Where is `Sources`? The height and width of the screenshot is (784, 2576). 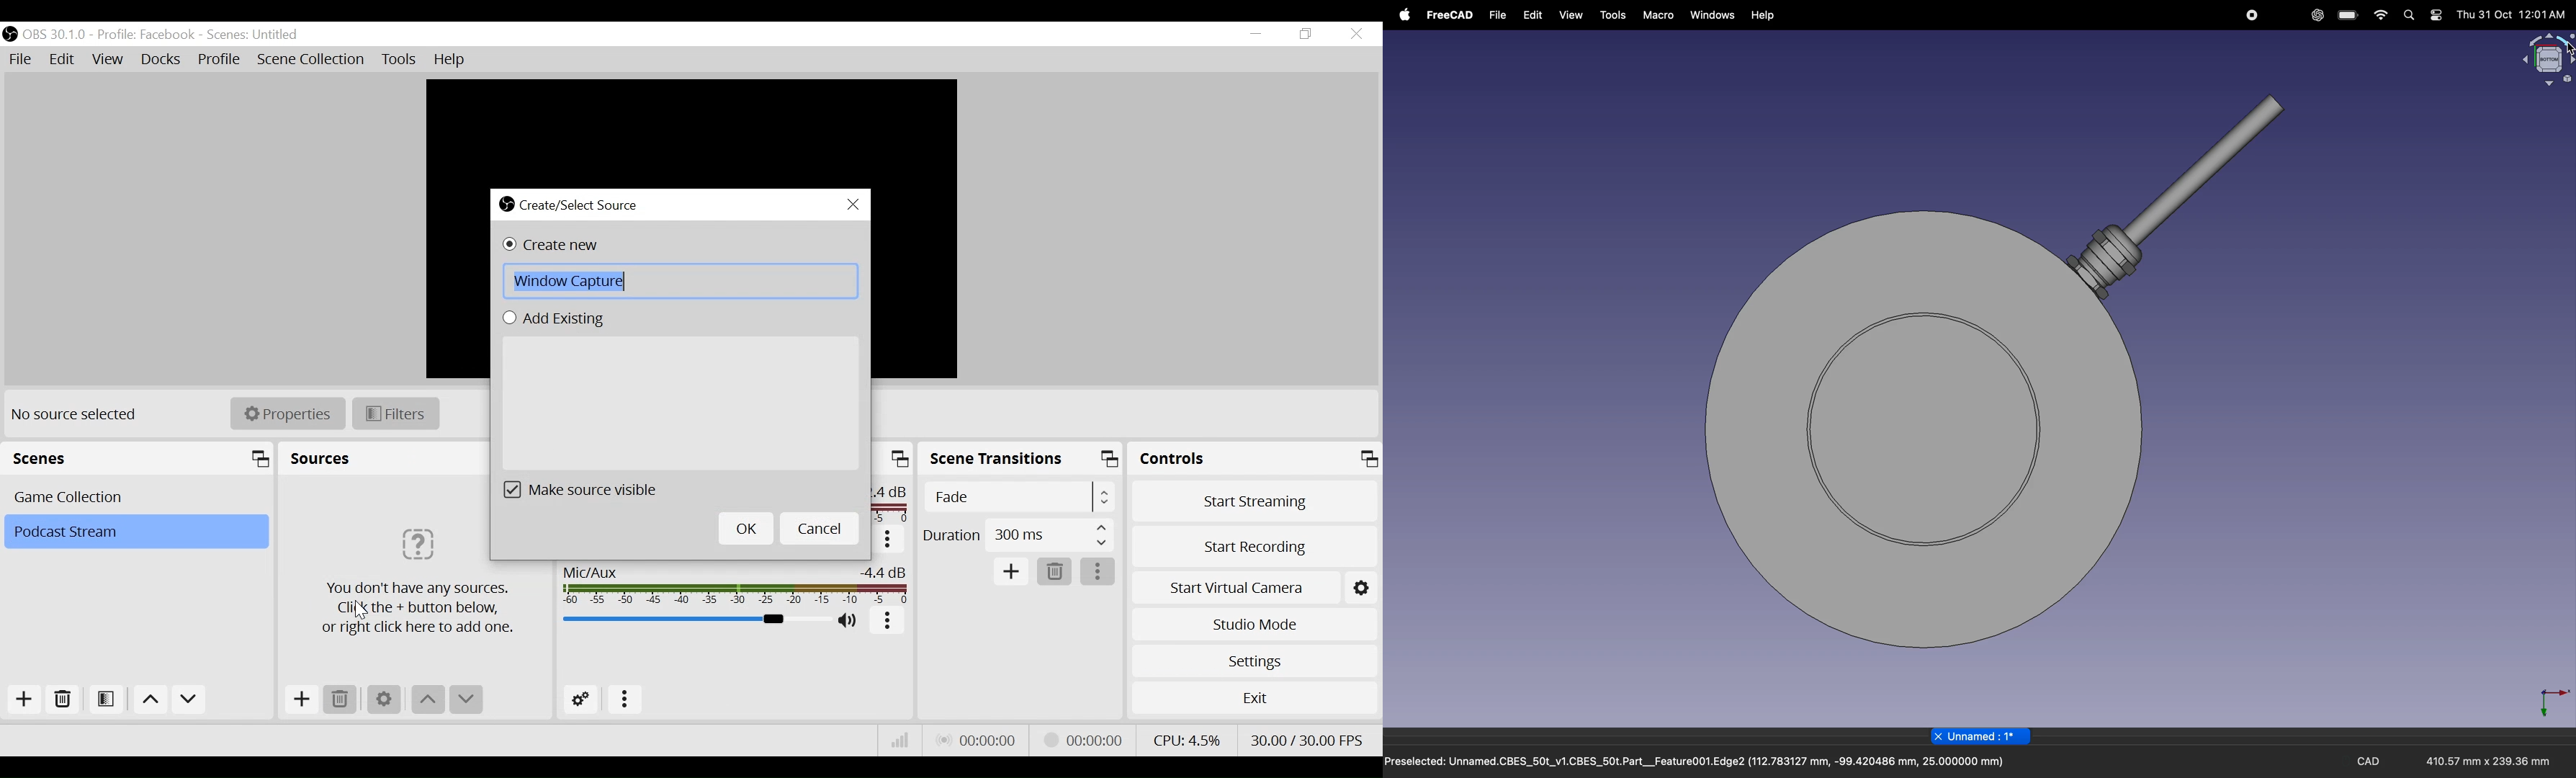
Sources is located at coordinates (320, 458).